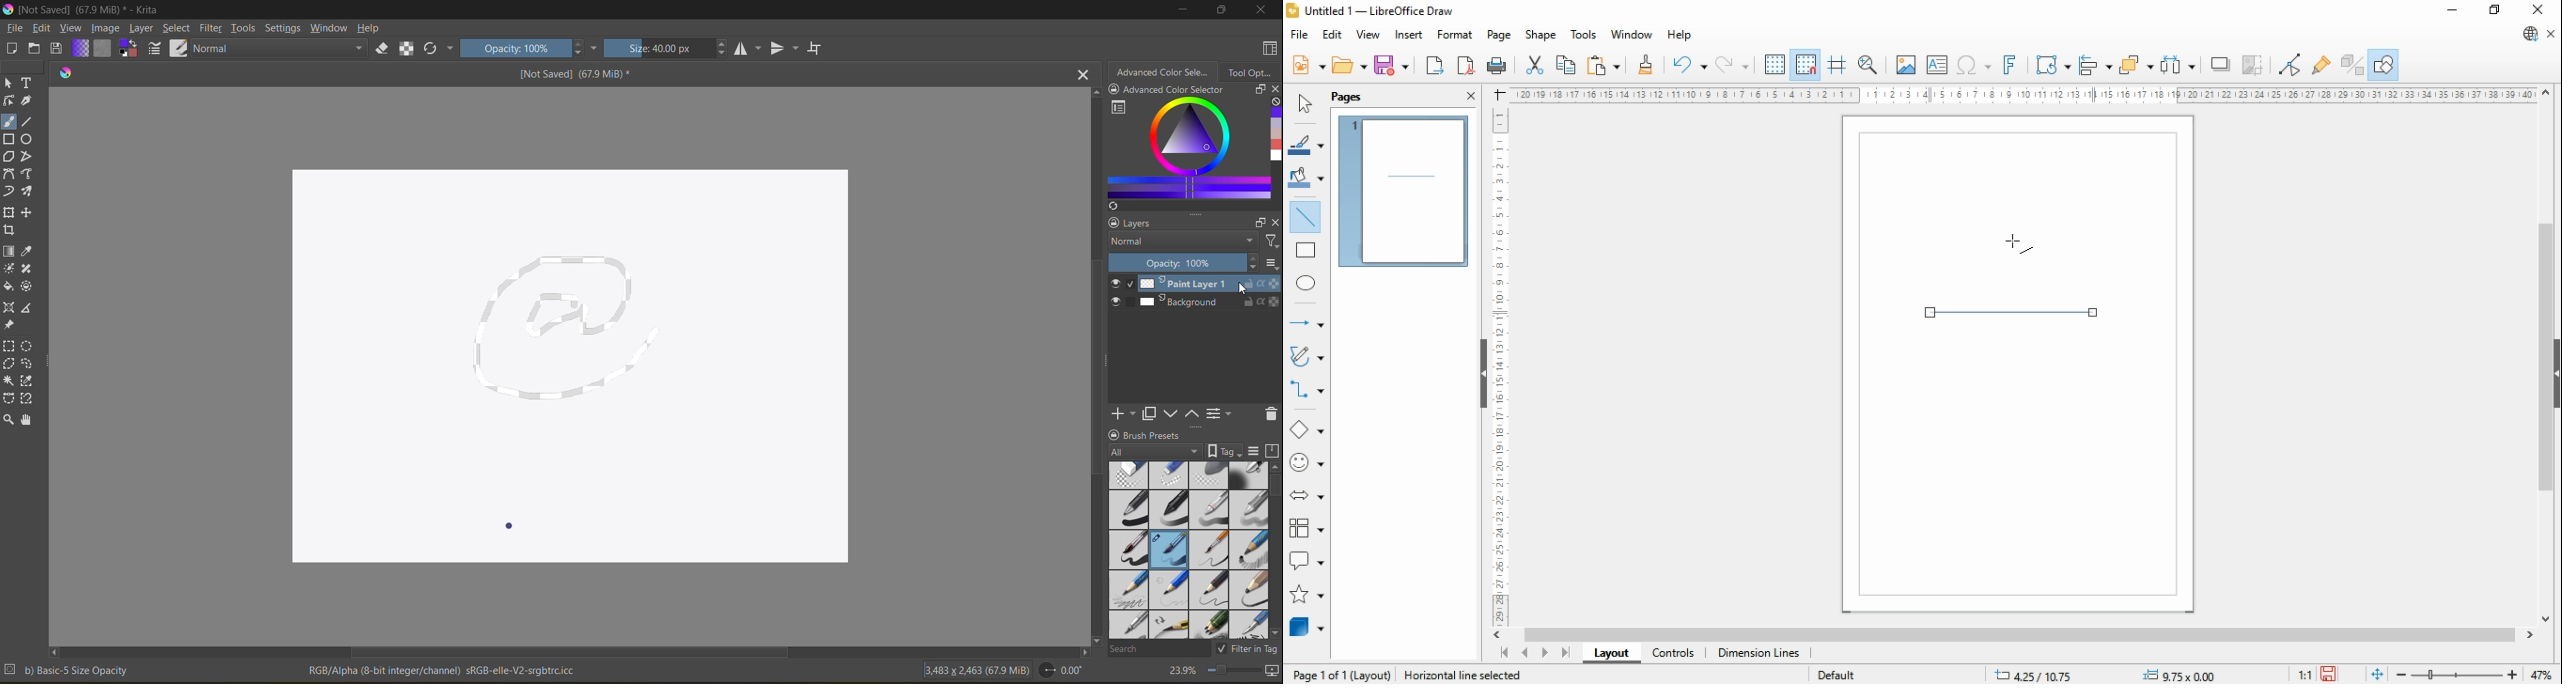 The width and height of the screenshot is (2576, 700). I want to click on Not saved (67.9 MiB), so click(576, 74).